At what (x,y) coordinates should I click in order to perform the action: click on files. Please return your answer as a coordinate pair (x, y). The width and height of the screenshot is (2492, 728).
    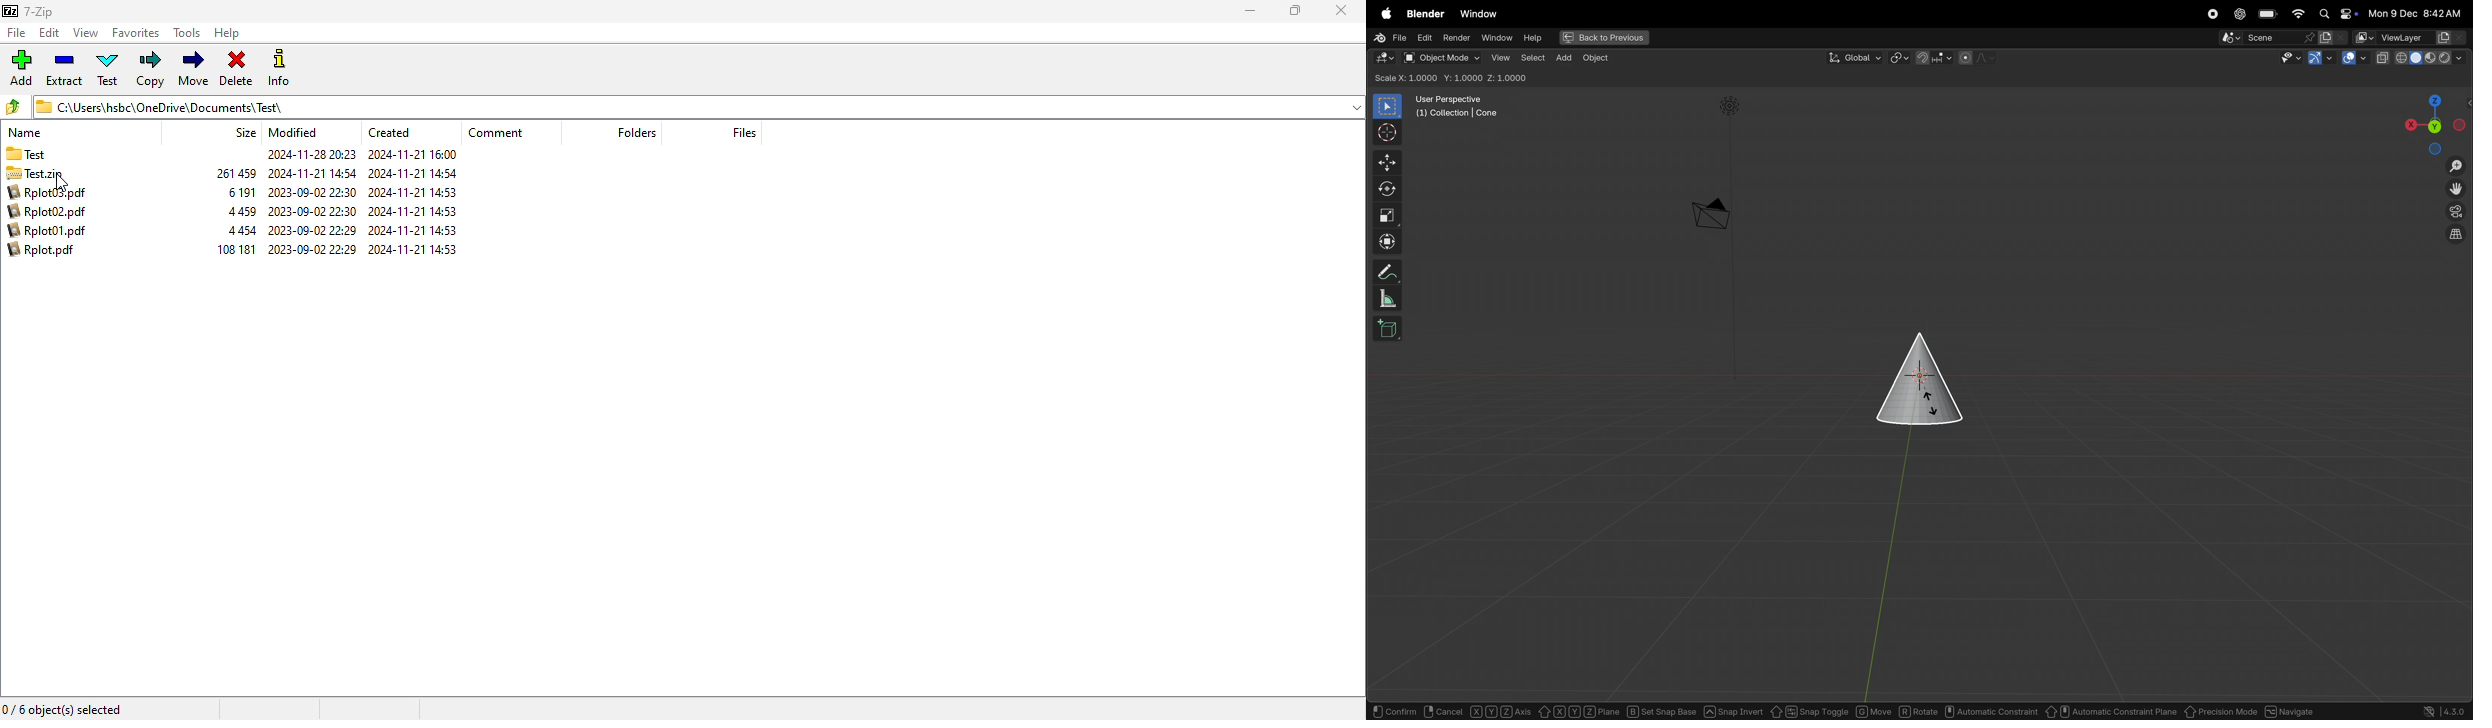
    Looking at the image, I should click on (744, 132).